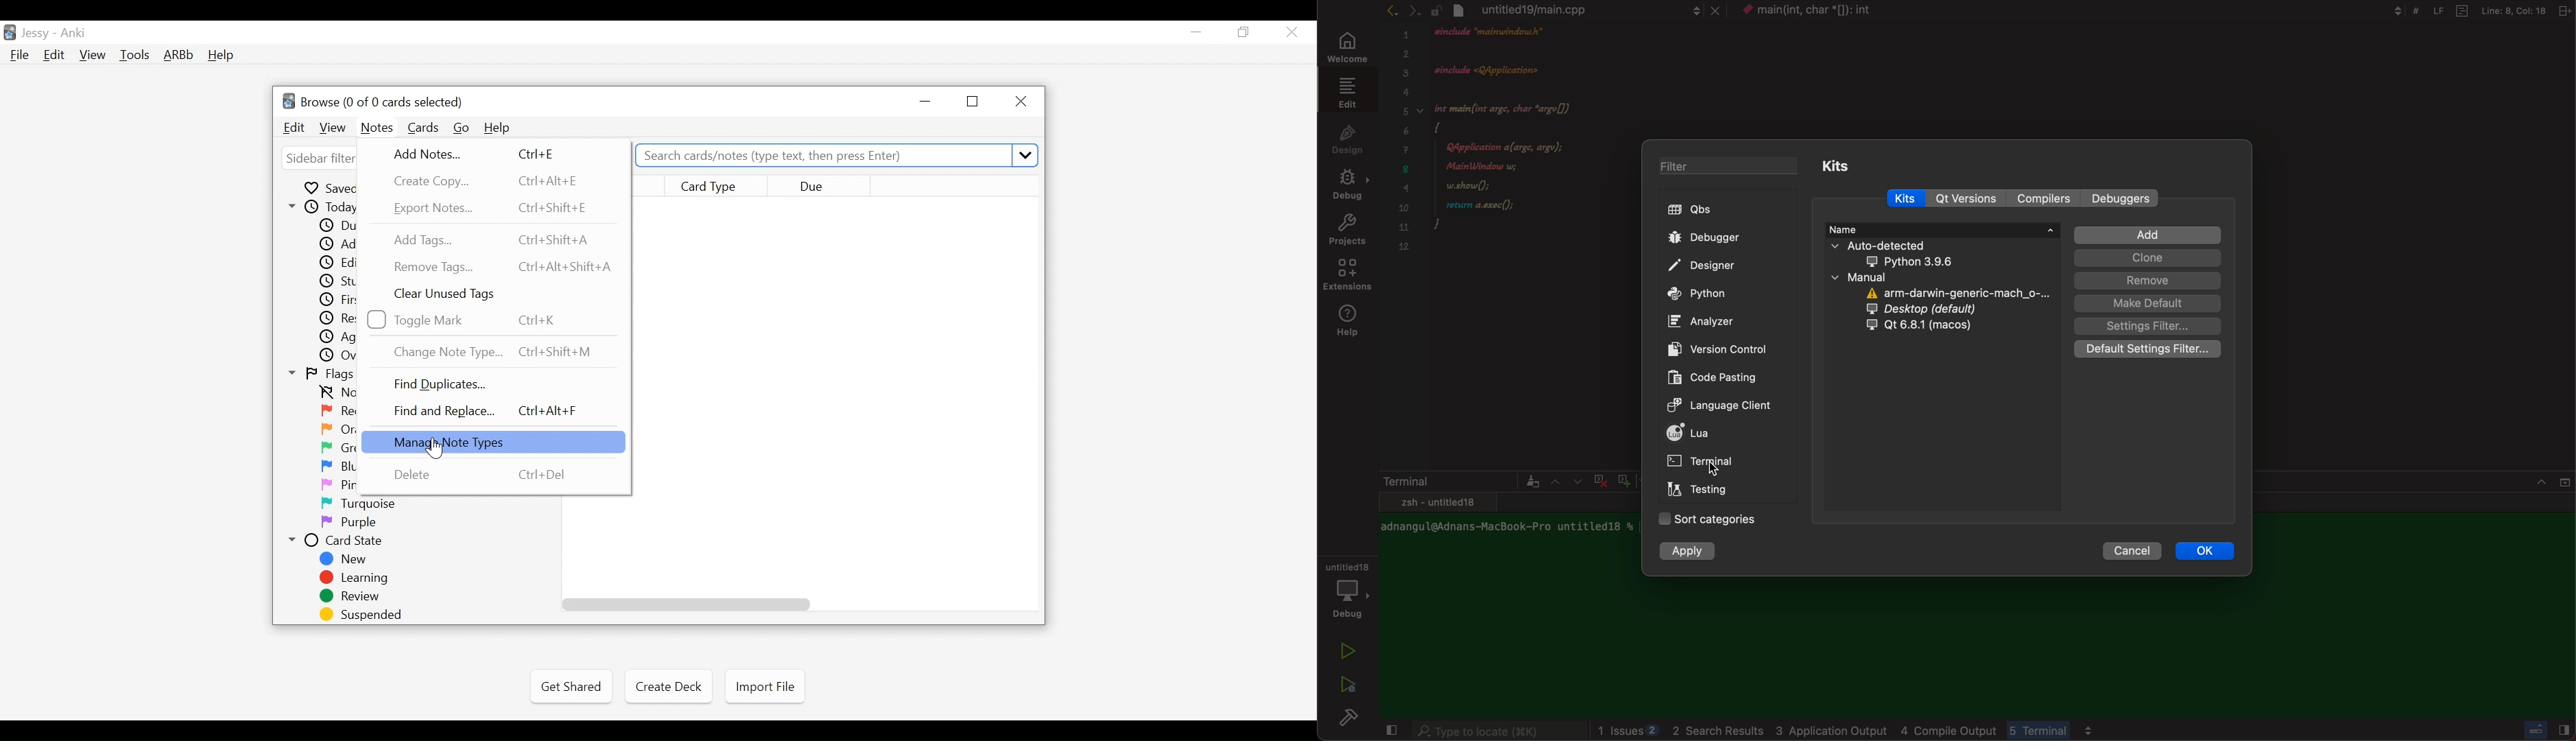 The image size is (2576, 756). I want to click on close, so click(1389, 731).